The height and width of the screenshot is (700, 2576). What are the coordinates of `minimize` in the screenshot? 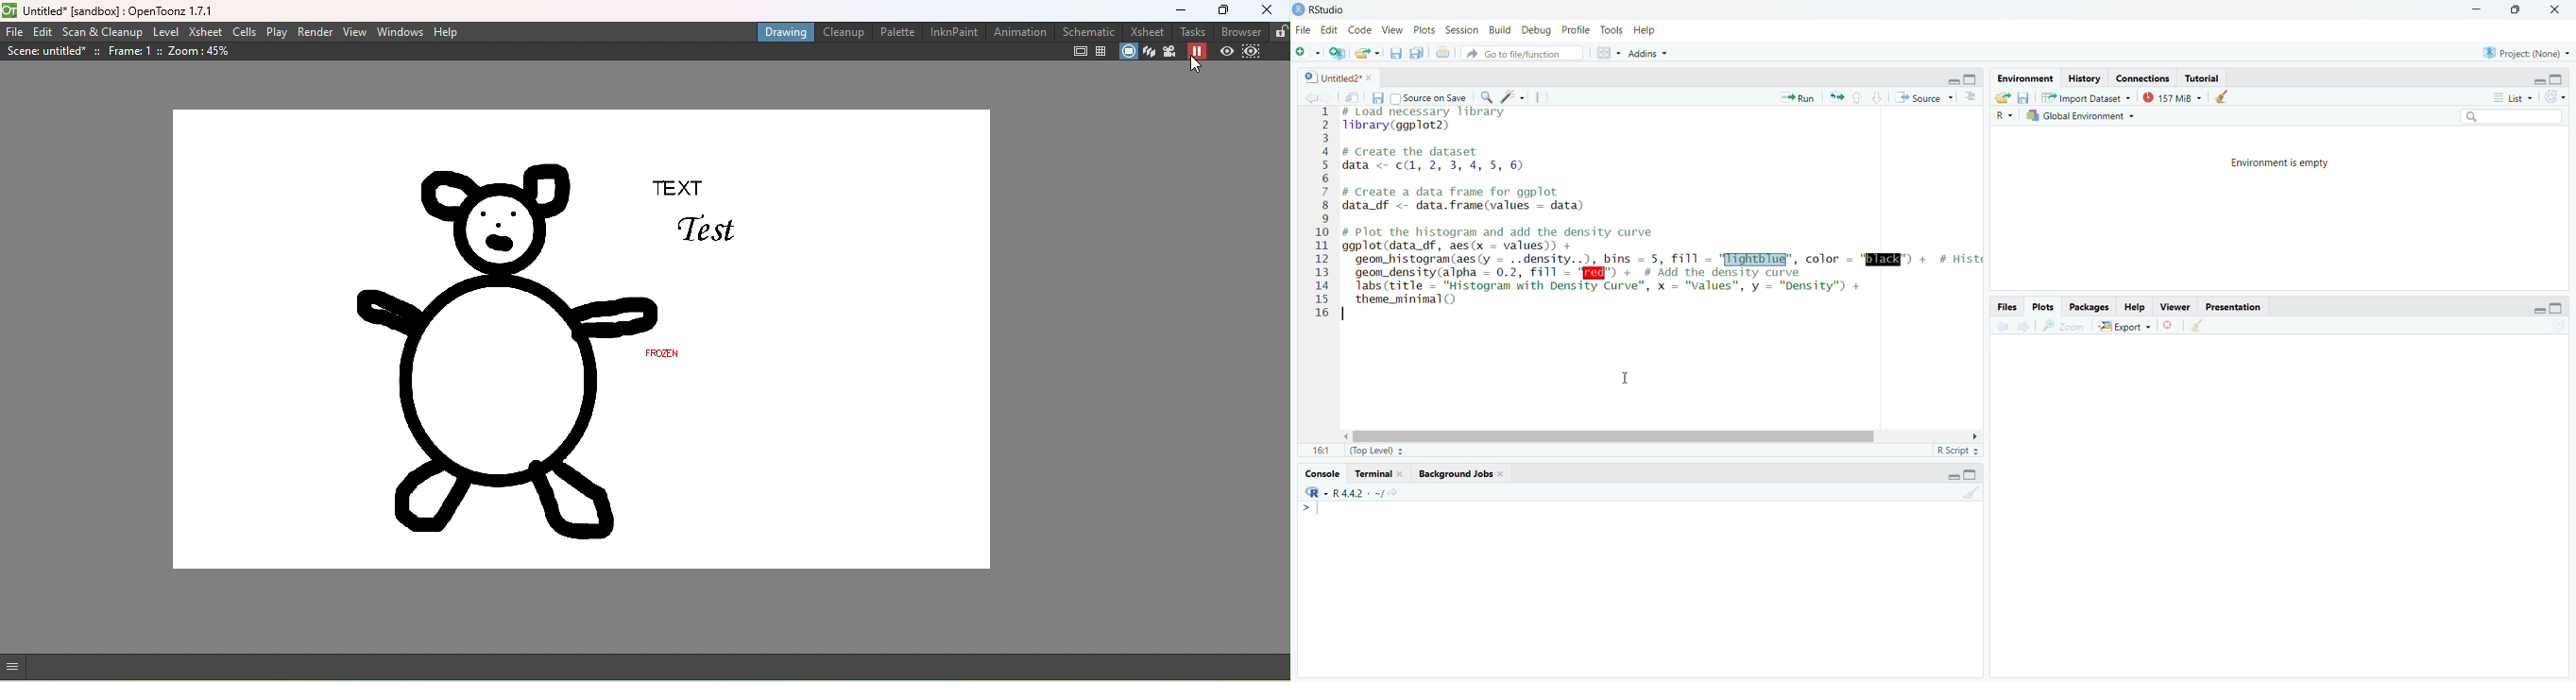 It's located at (2542, 80).